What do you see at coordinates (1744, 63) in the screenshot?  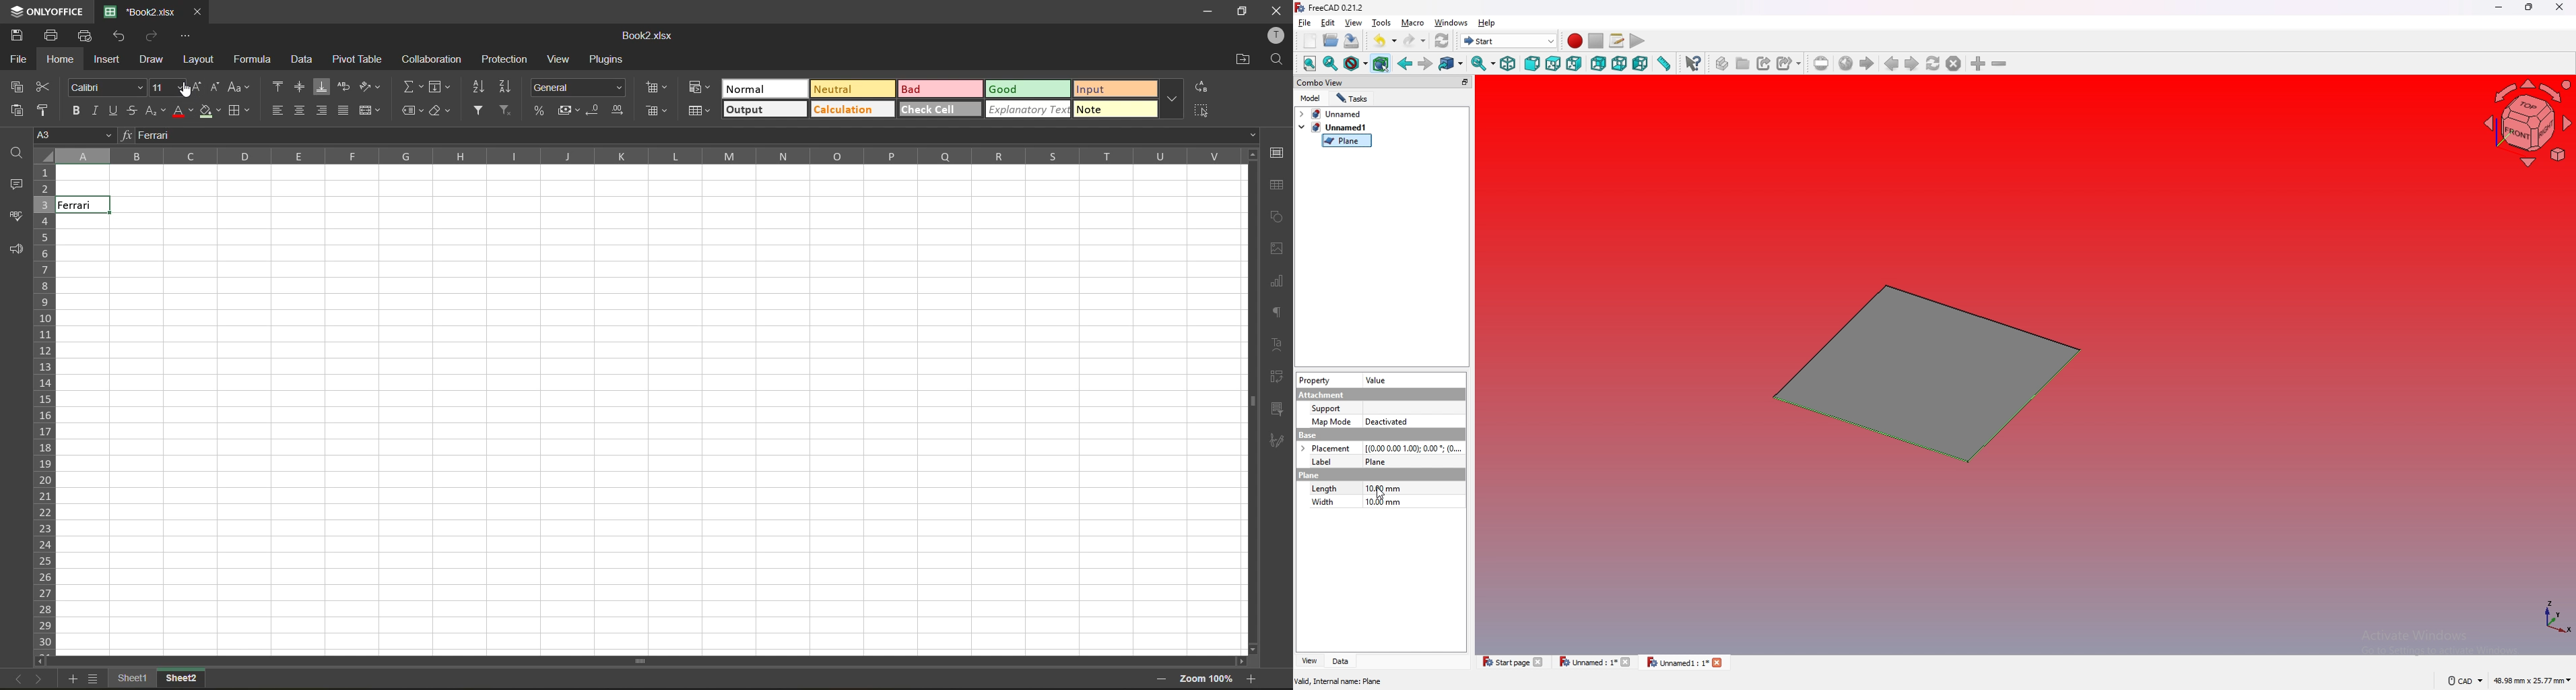 I see `create group` at bounding box center [1744, 63].